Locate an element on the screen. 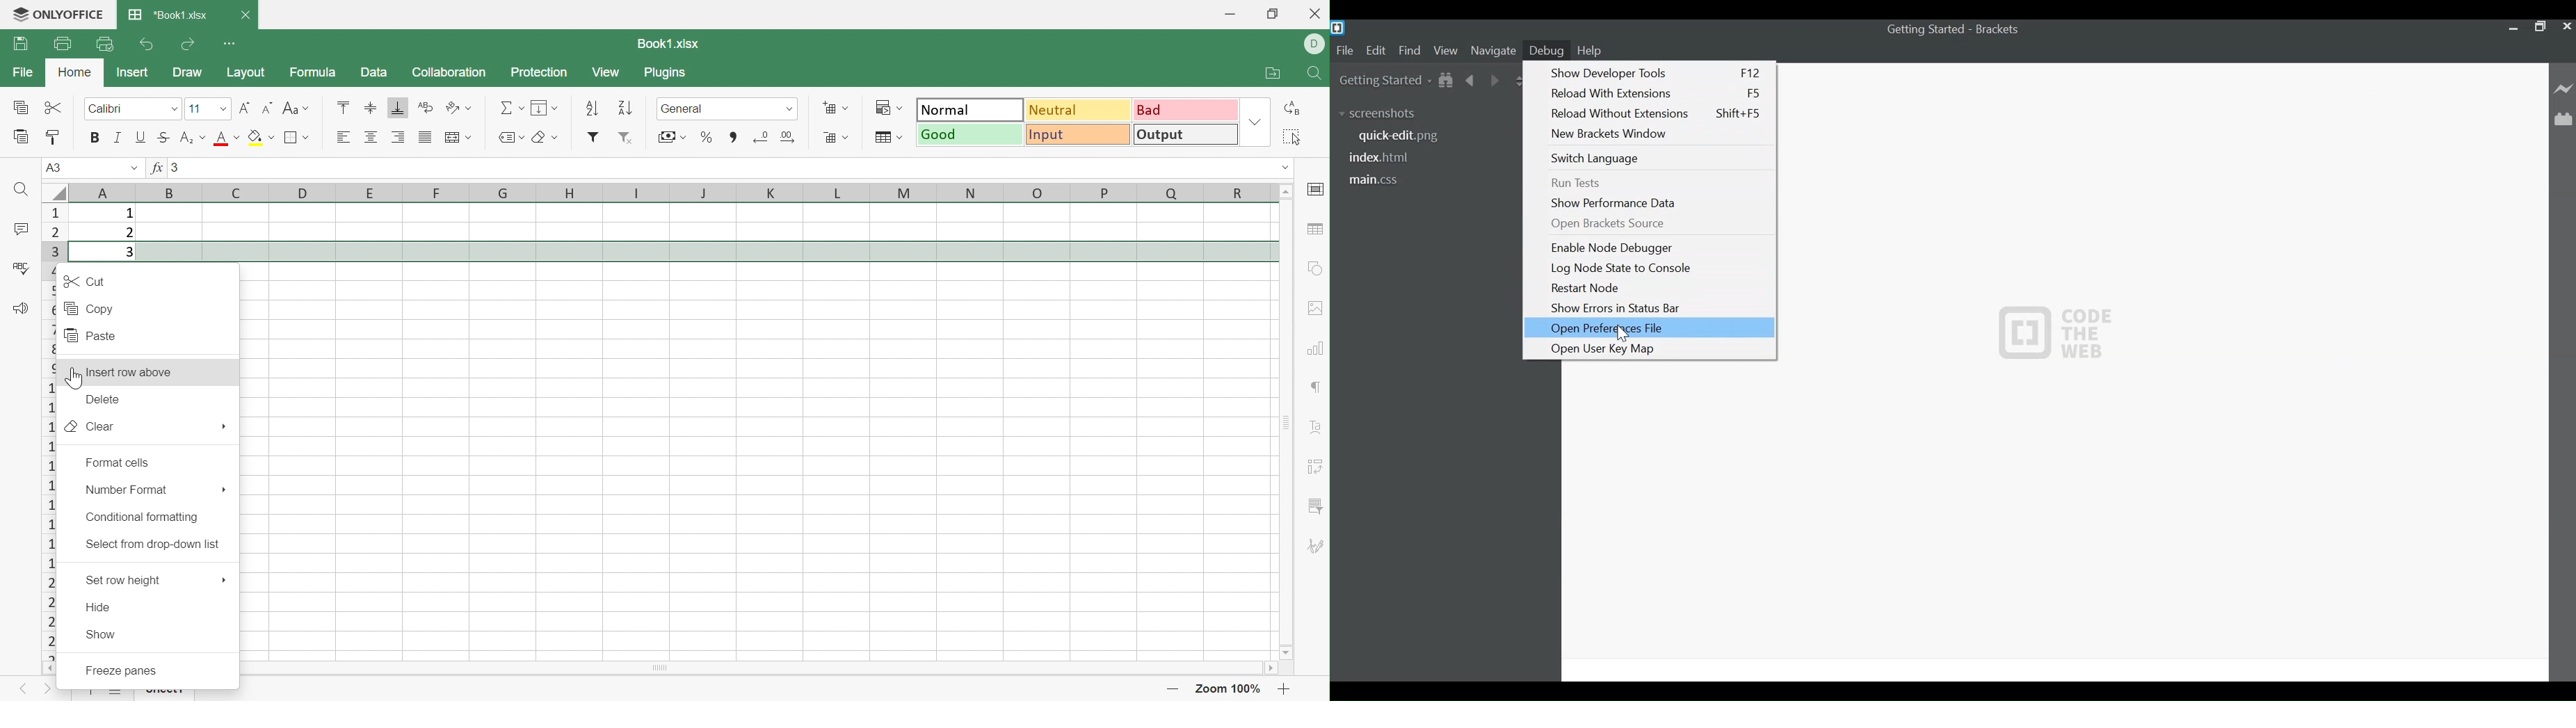 This screenshot has height=728, width=2576. Bold is located at coordinates (94, 138).